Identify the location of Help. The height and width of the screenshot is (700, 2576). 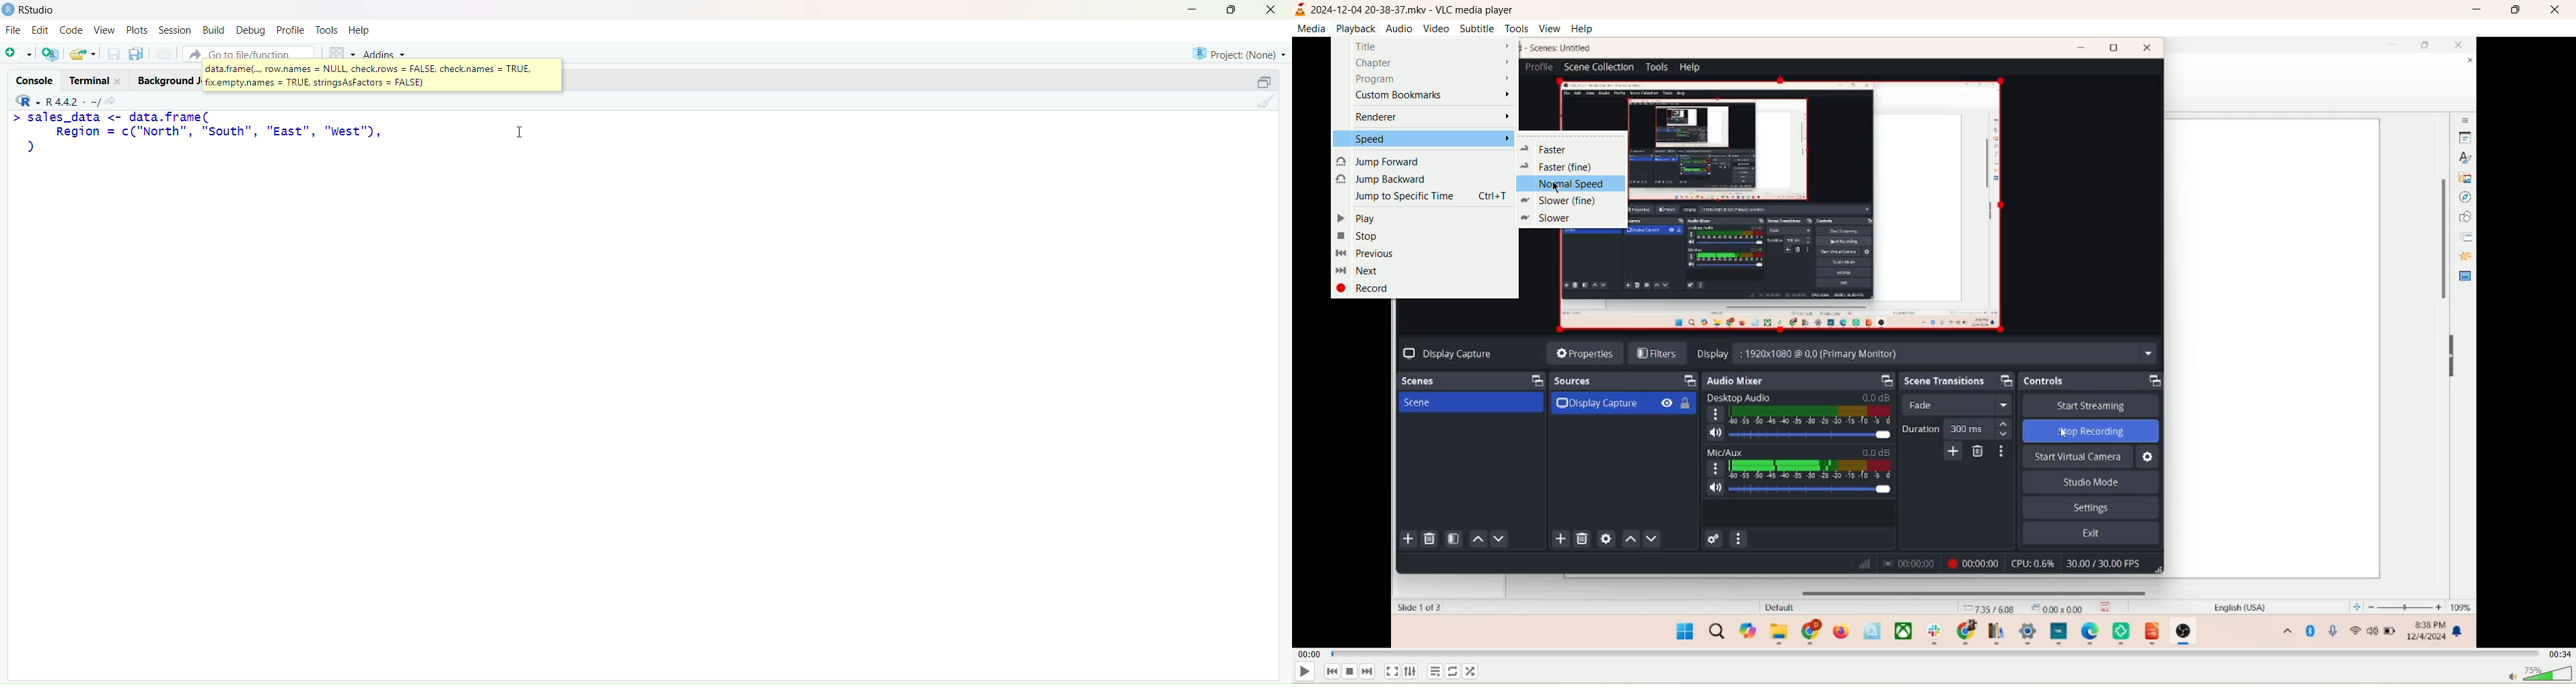
(361, 31).